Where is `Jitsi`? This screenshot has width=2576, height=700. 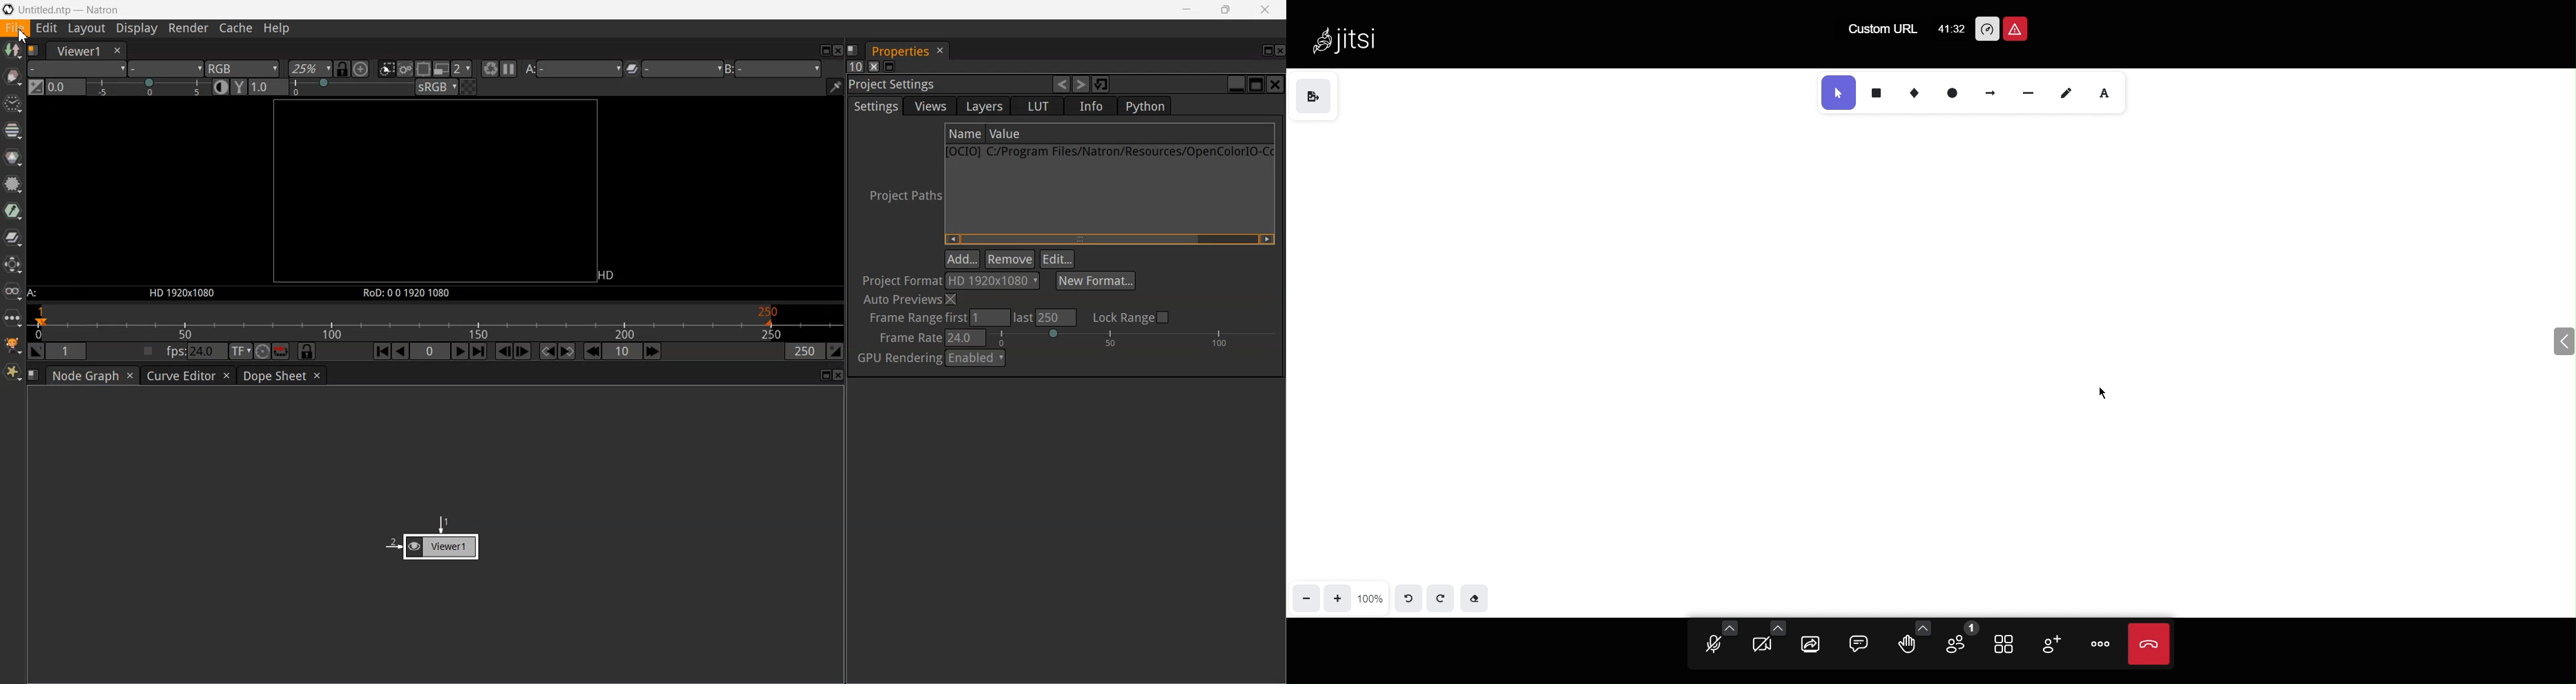 Jitsi is located at coordinates (1353, 46).